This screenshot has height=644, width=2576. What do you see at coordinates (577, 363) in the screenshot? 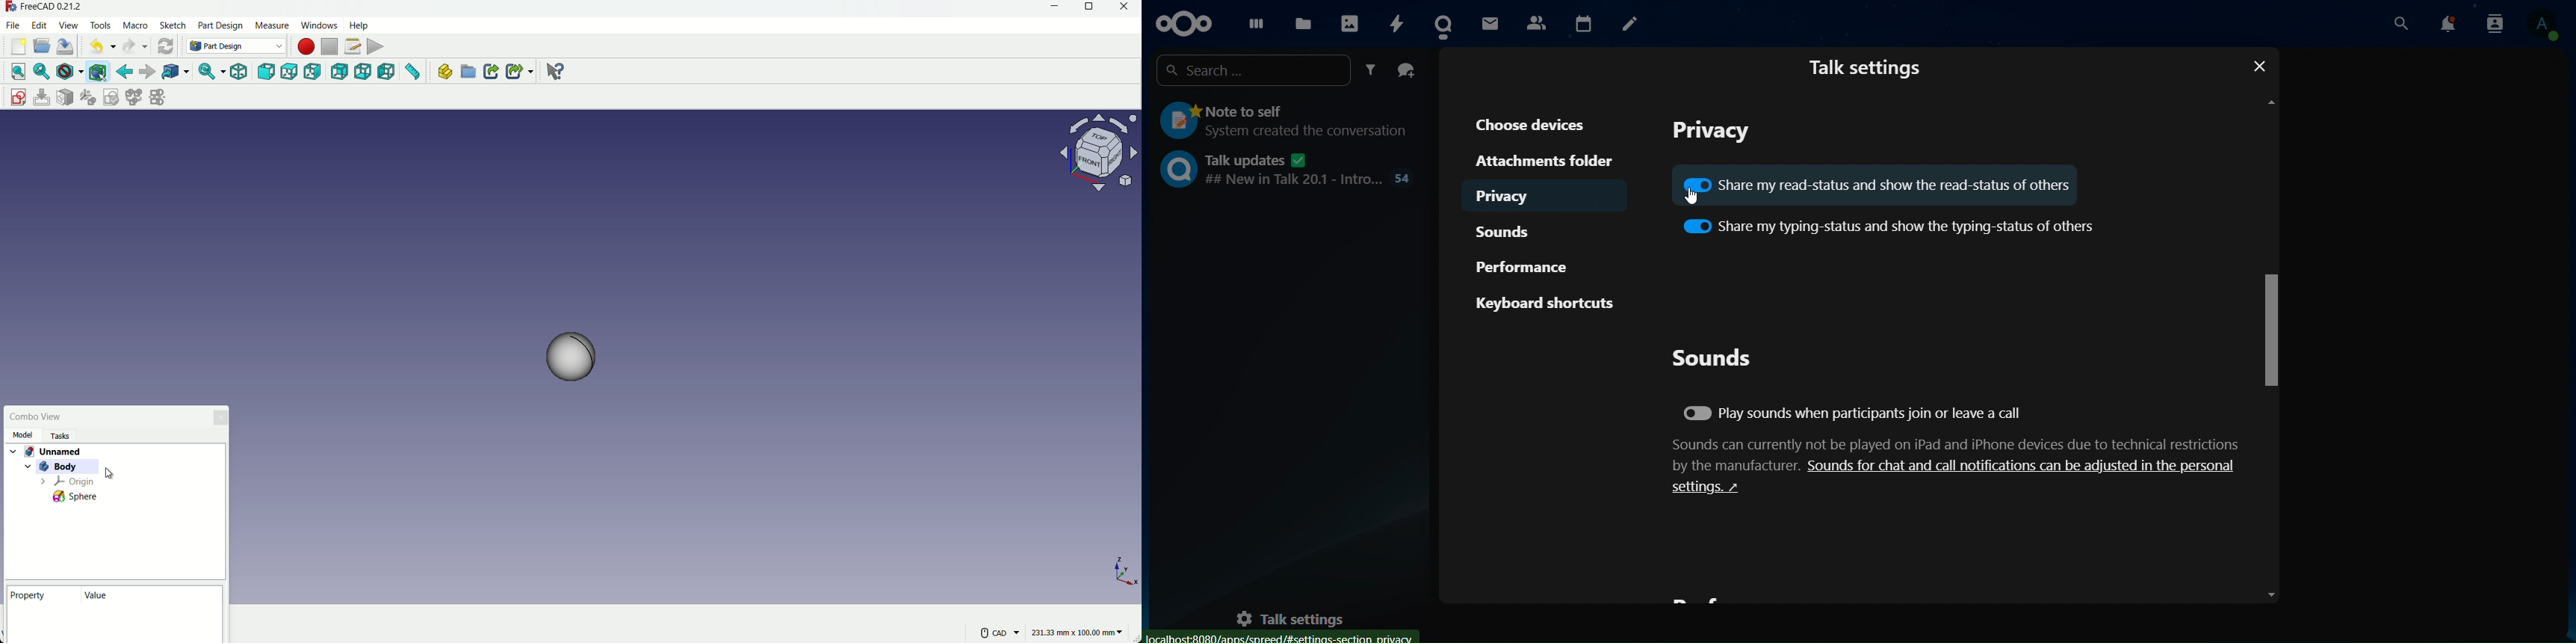
I see `added sphere in part design workbench` at bounding box center [577, 363].